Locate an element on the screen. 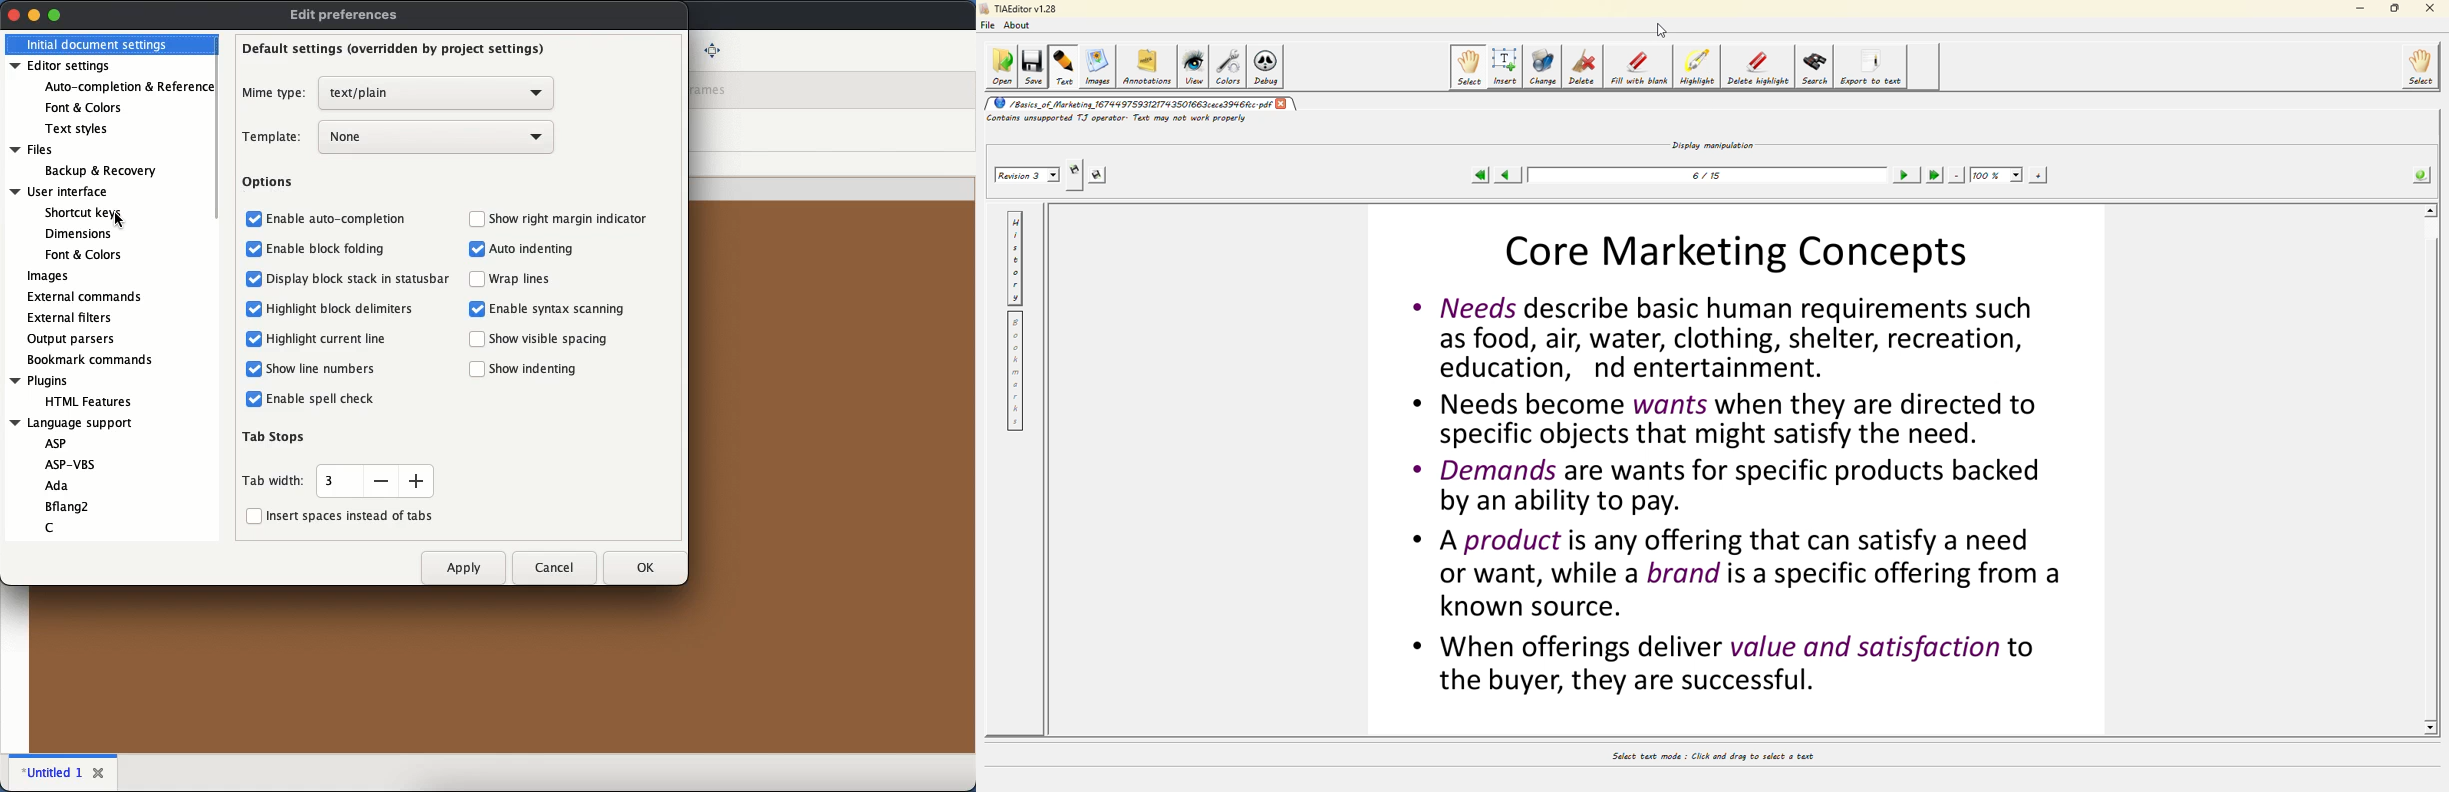  edit preferences  is located at coordinates (346, 15).